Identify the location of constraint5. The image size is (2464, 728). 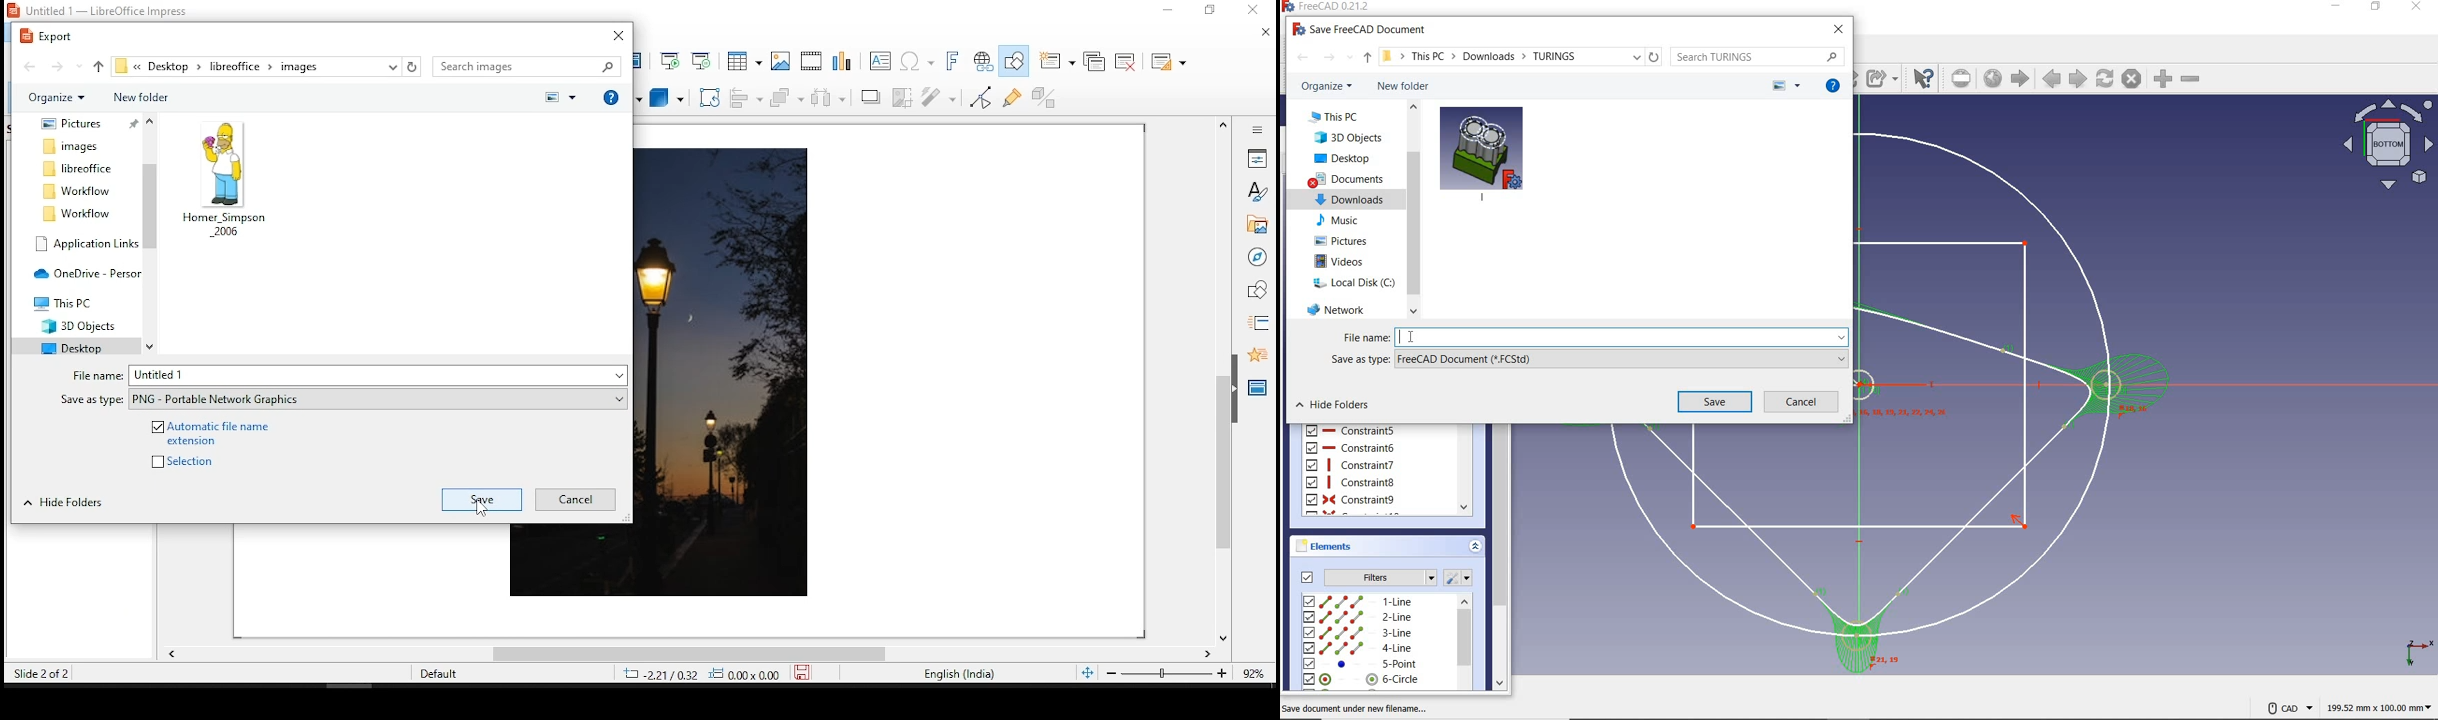
(1351, 430).